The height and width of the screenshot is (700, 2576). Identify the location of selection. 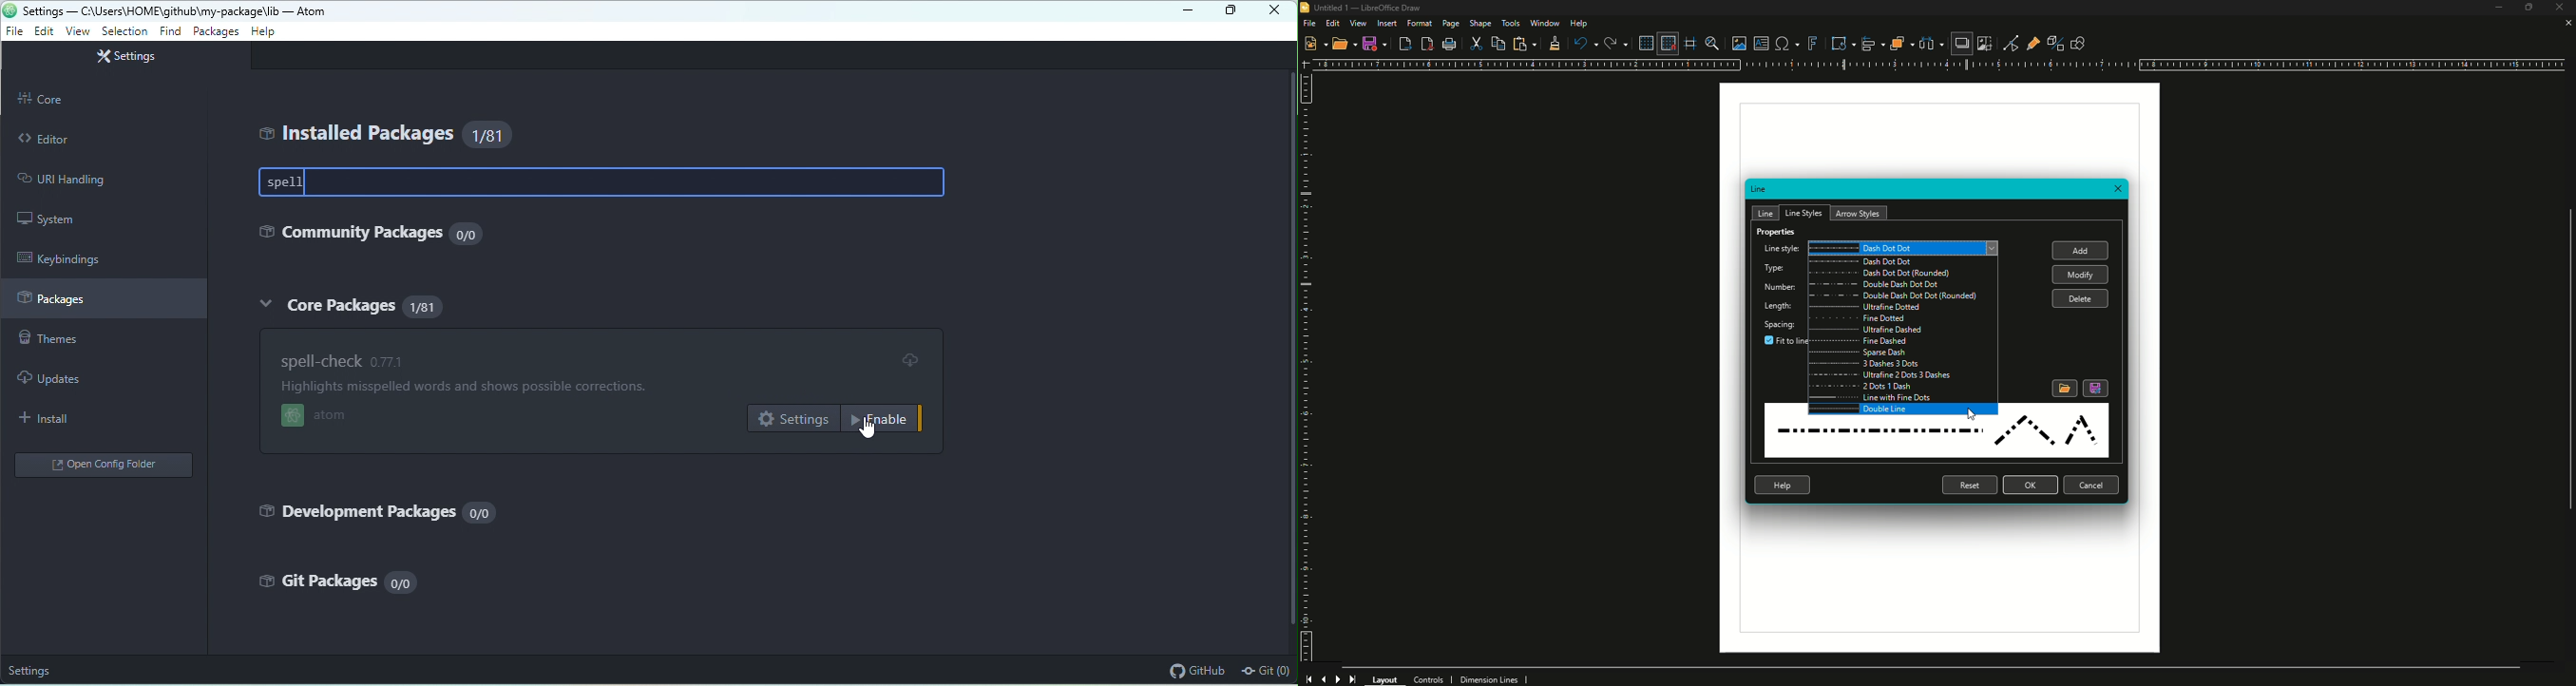
(125, 31).